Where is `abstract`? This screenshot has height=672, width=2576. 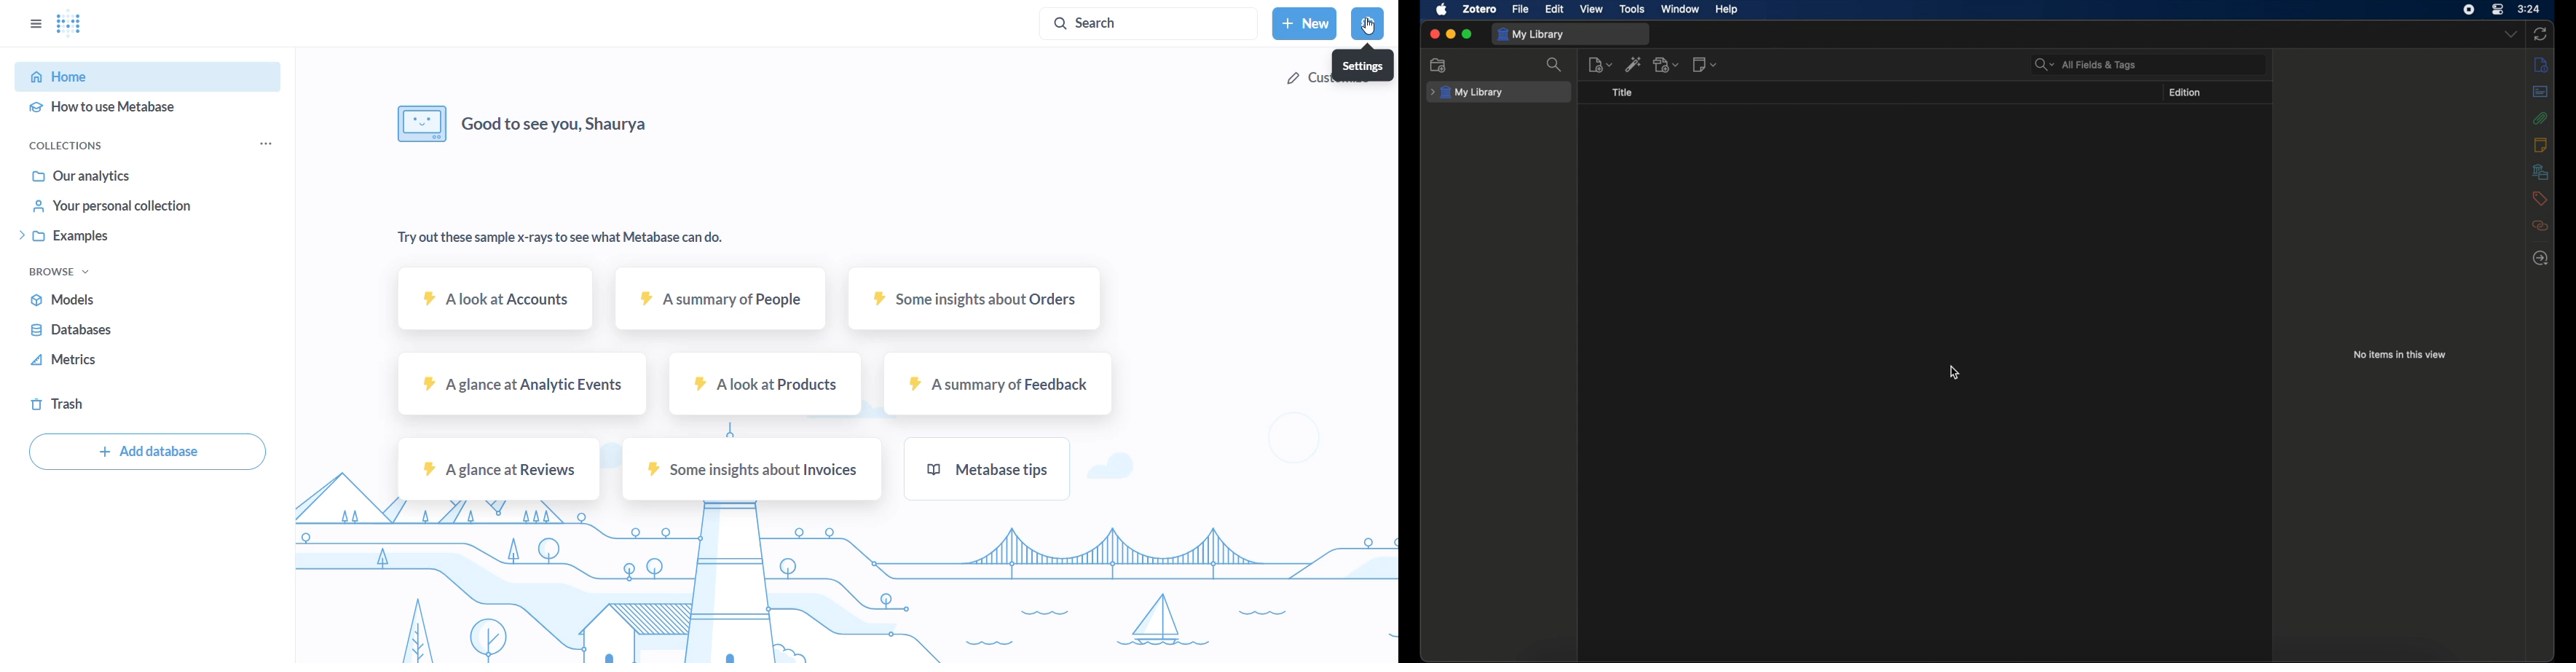
abstract is located at coordinates (2541, 91).